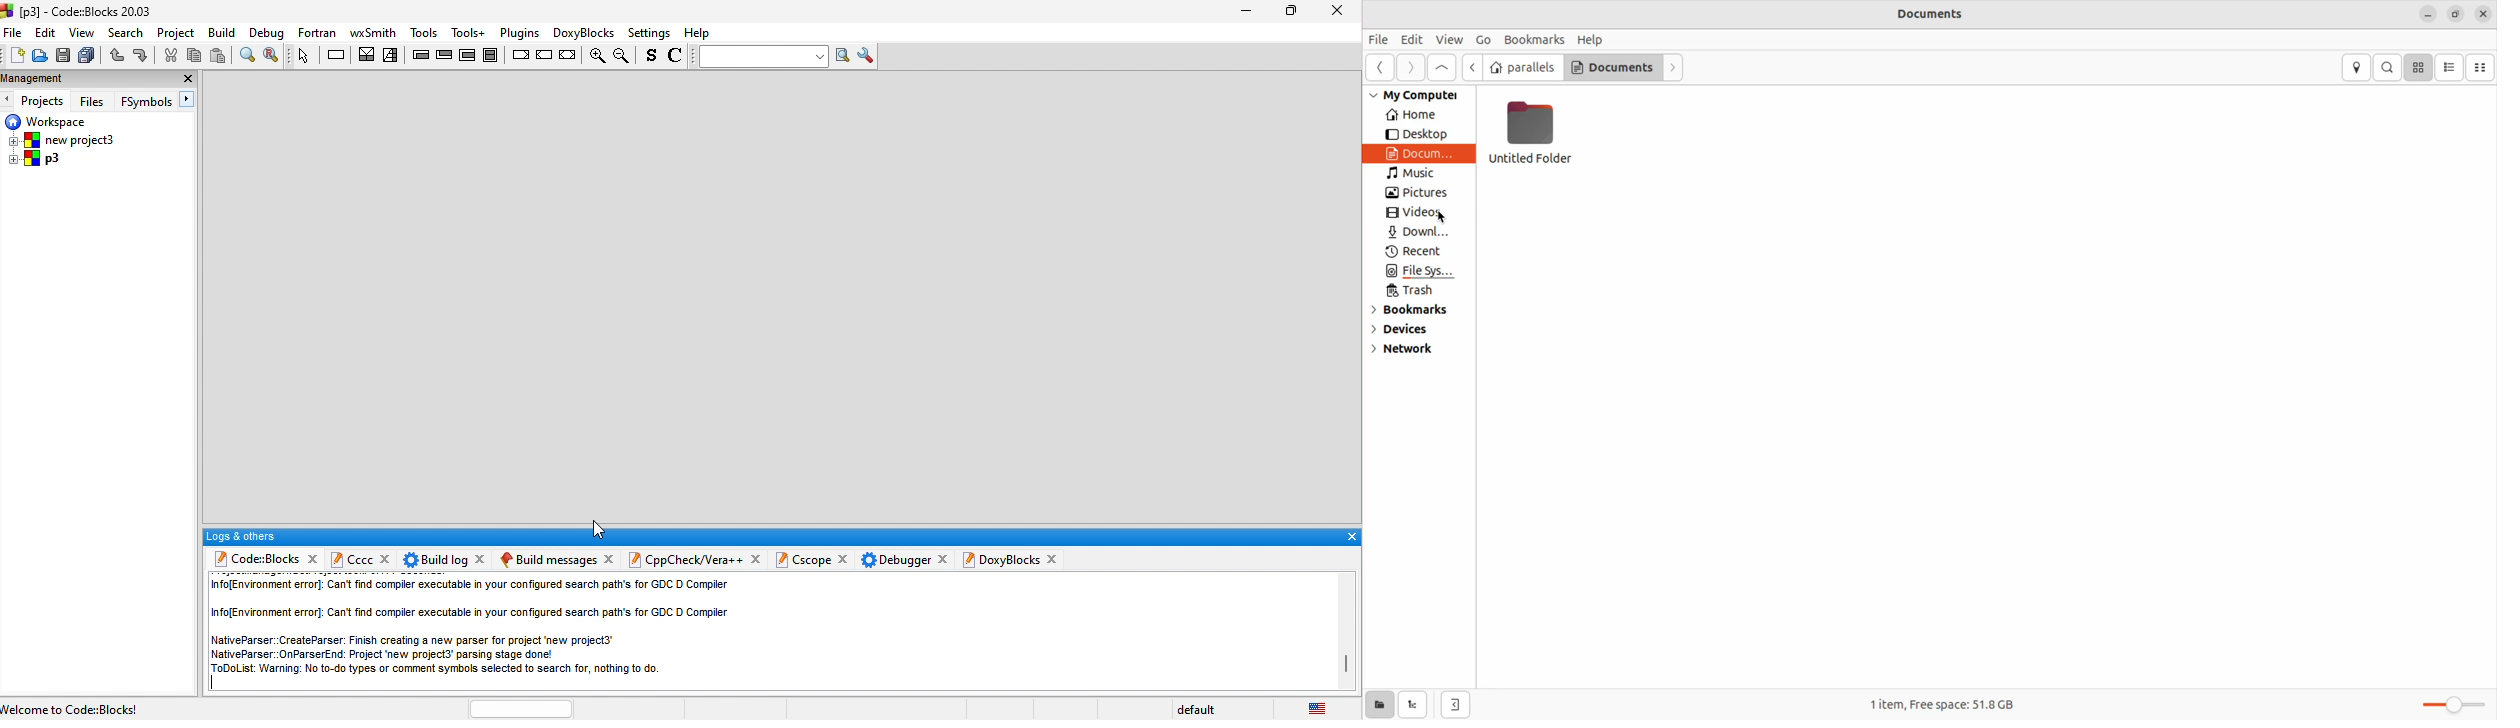  What do you see at coordinates (1336, 10) in the screenshot?
I see `close` at bounding box center [1336, 10].